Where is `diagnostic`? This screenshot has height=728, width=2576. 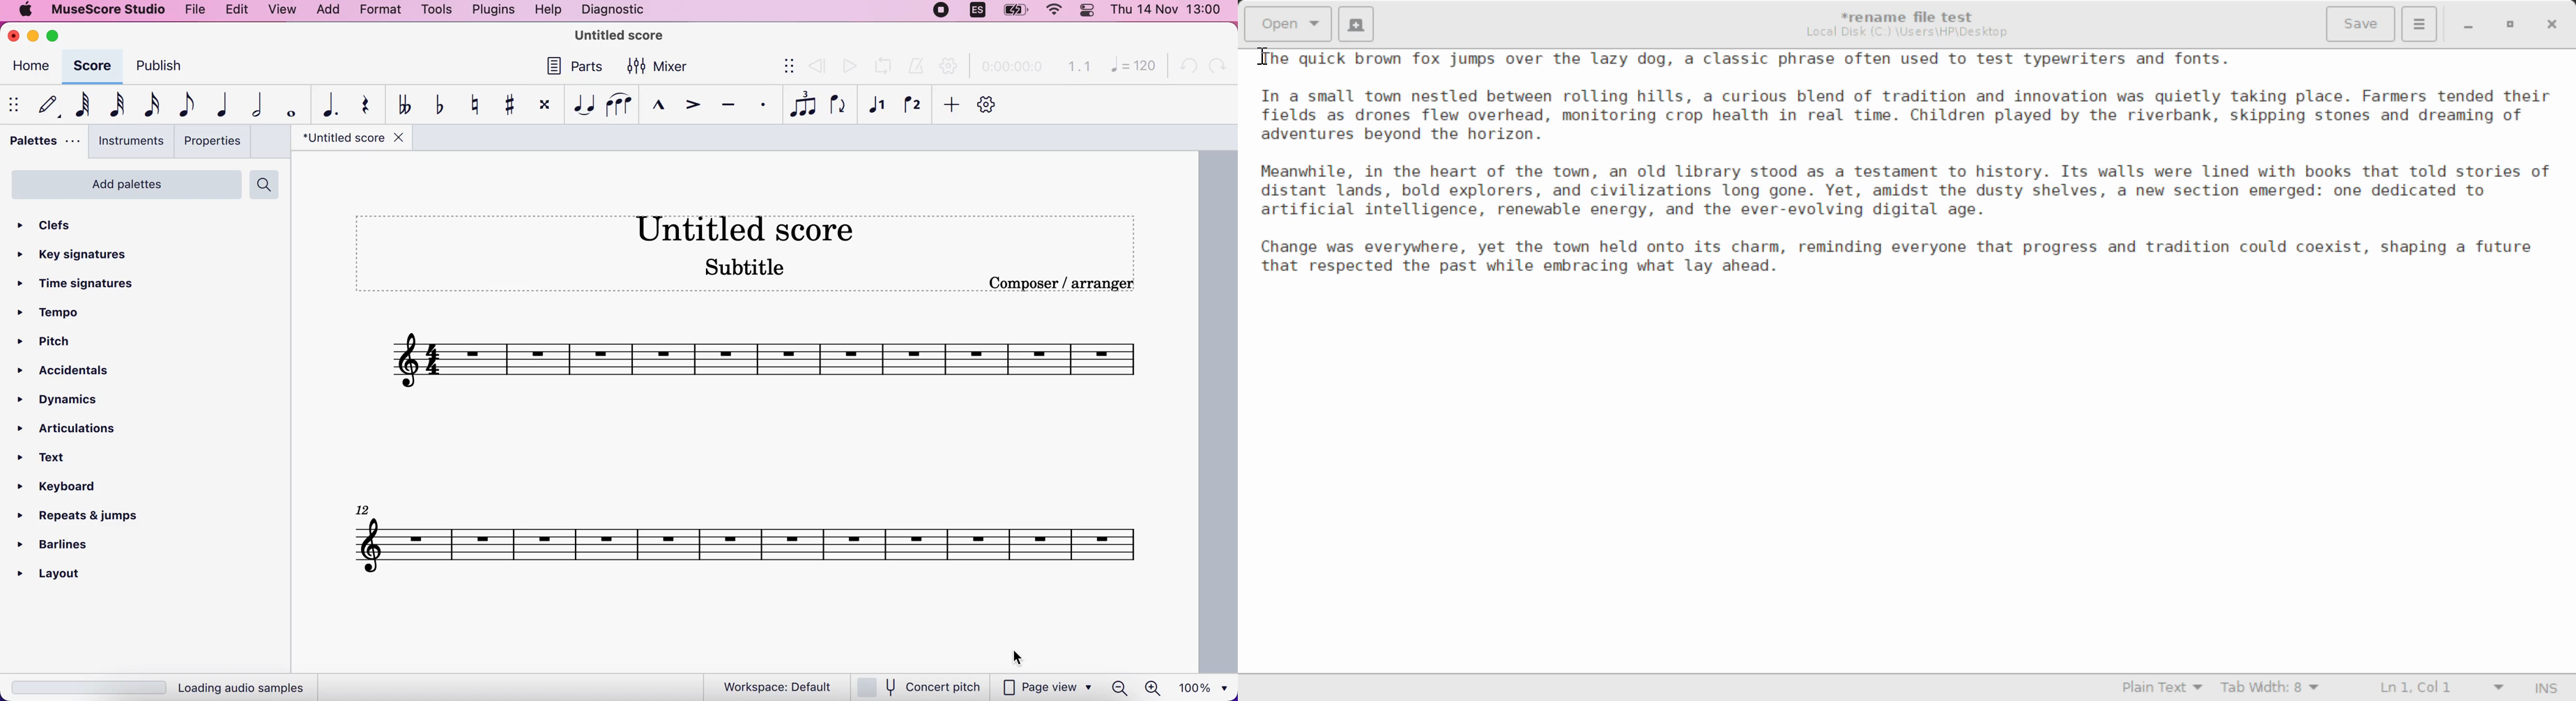 diagnostic is located at coordinates (613, 10).